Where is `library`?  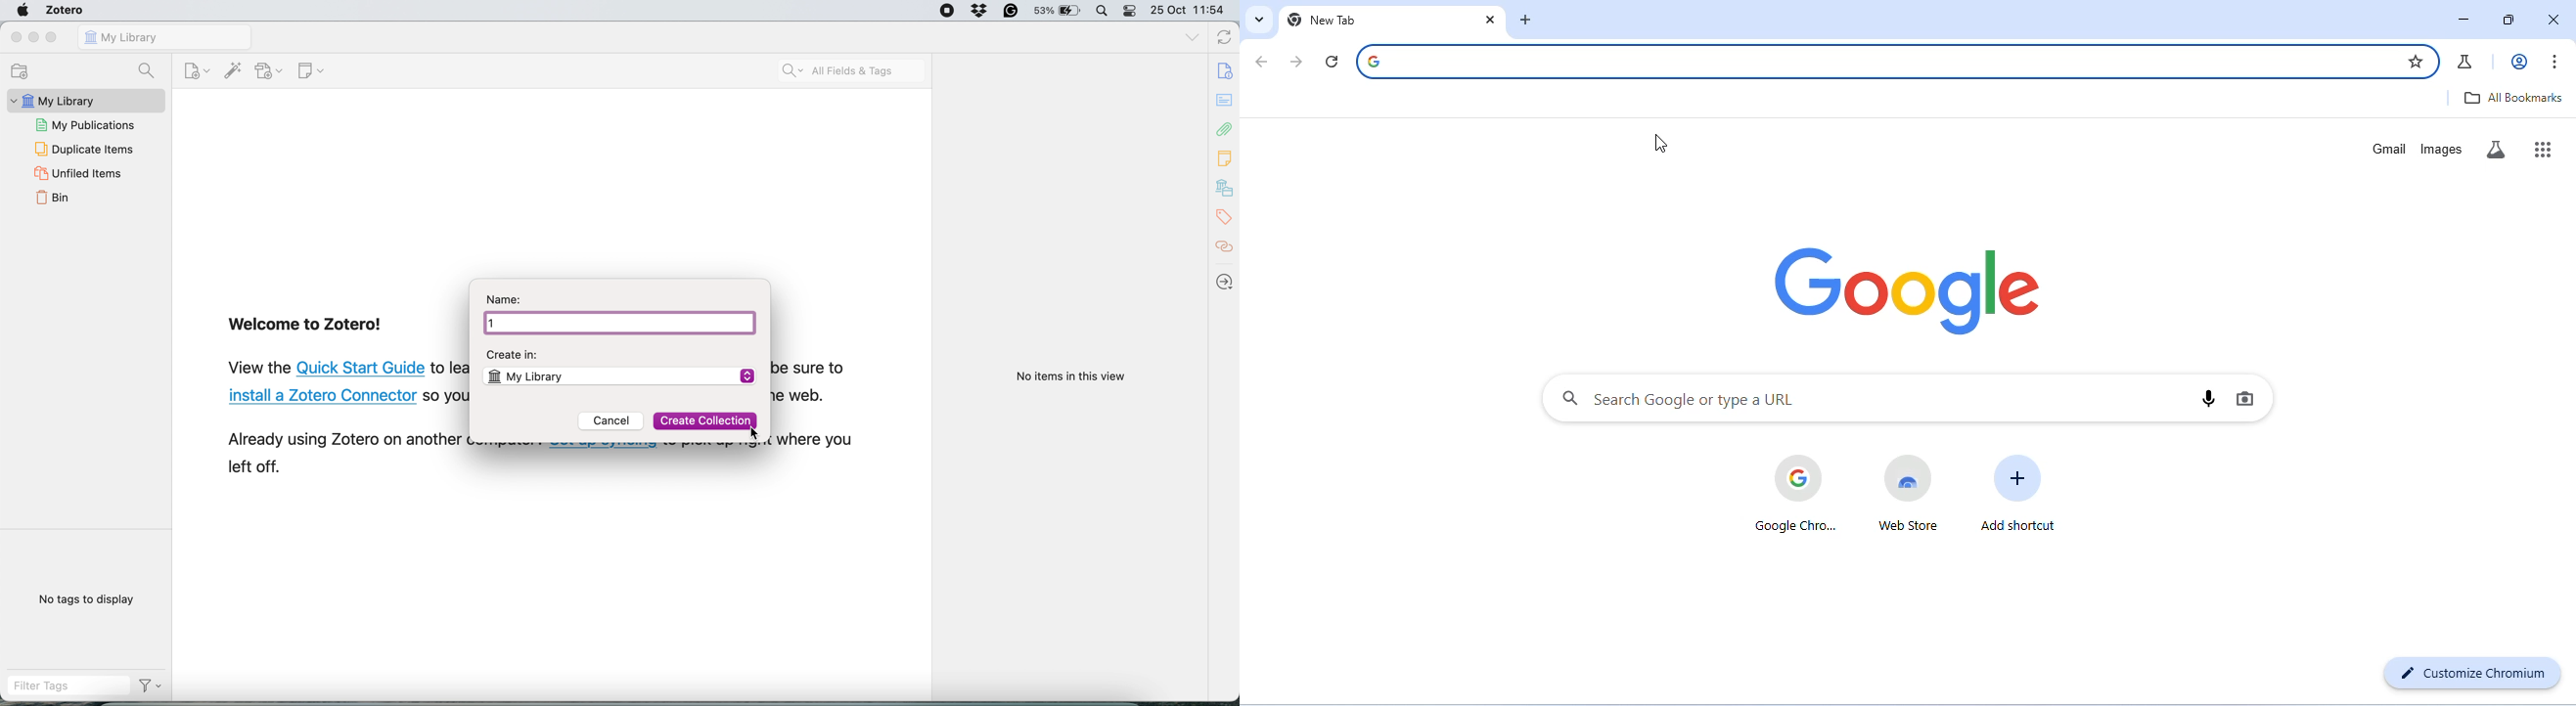 library is located at coordinates (1226, 189).